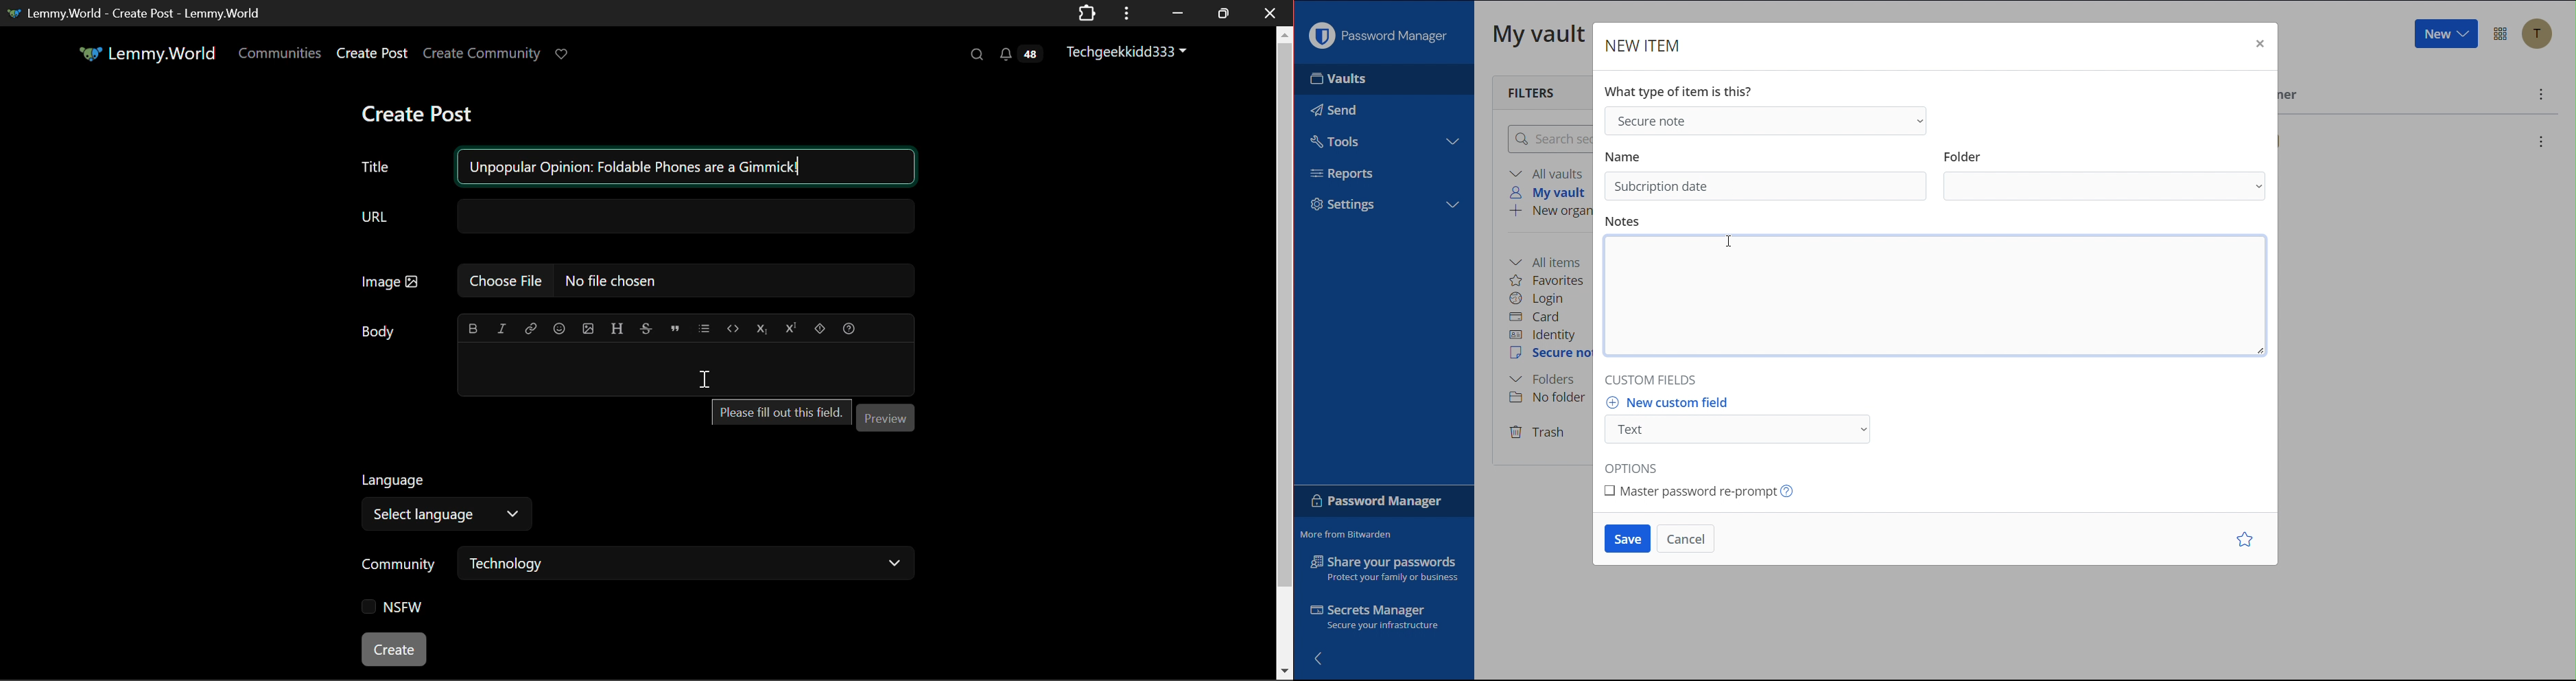 The width and height of the screenshot is (2576, 700). Describe the element at coordinates (1675, 402) in the screenshot. I see `New custom field` at that location.